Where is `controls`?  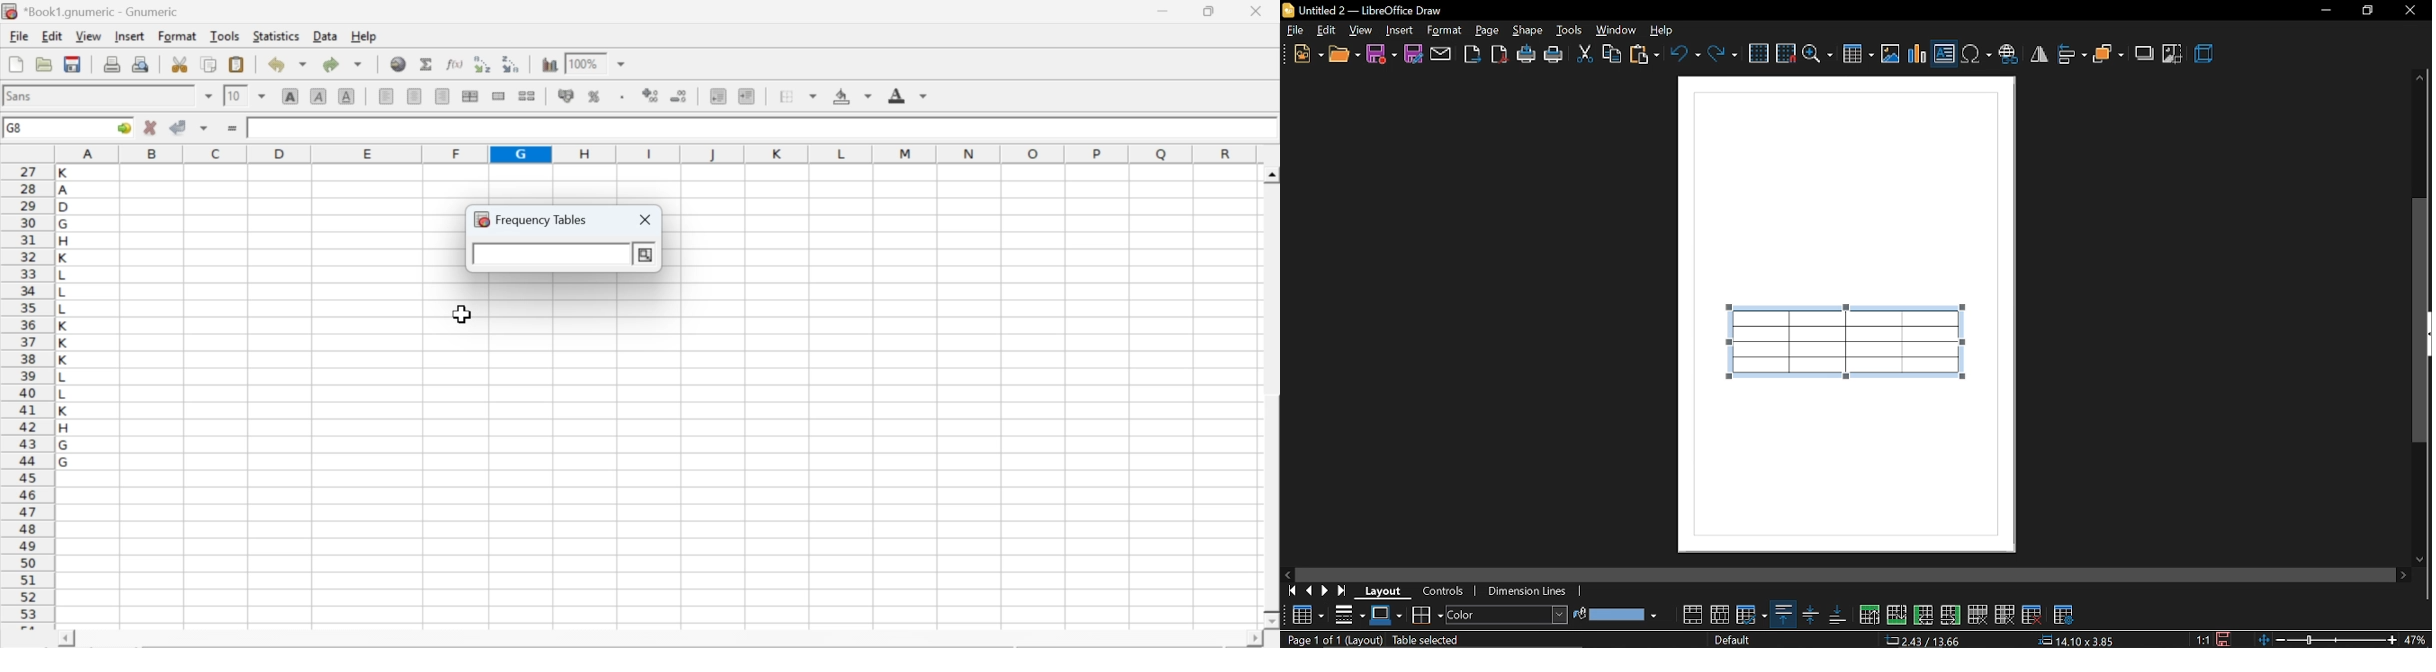 controls is located at coordinates (1447, 593).